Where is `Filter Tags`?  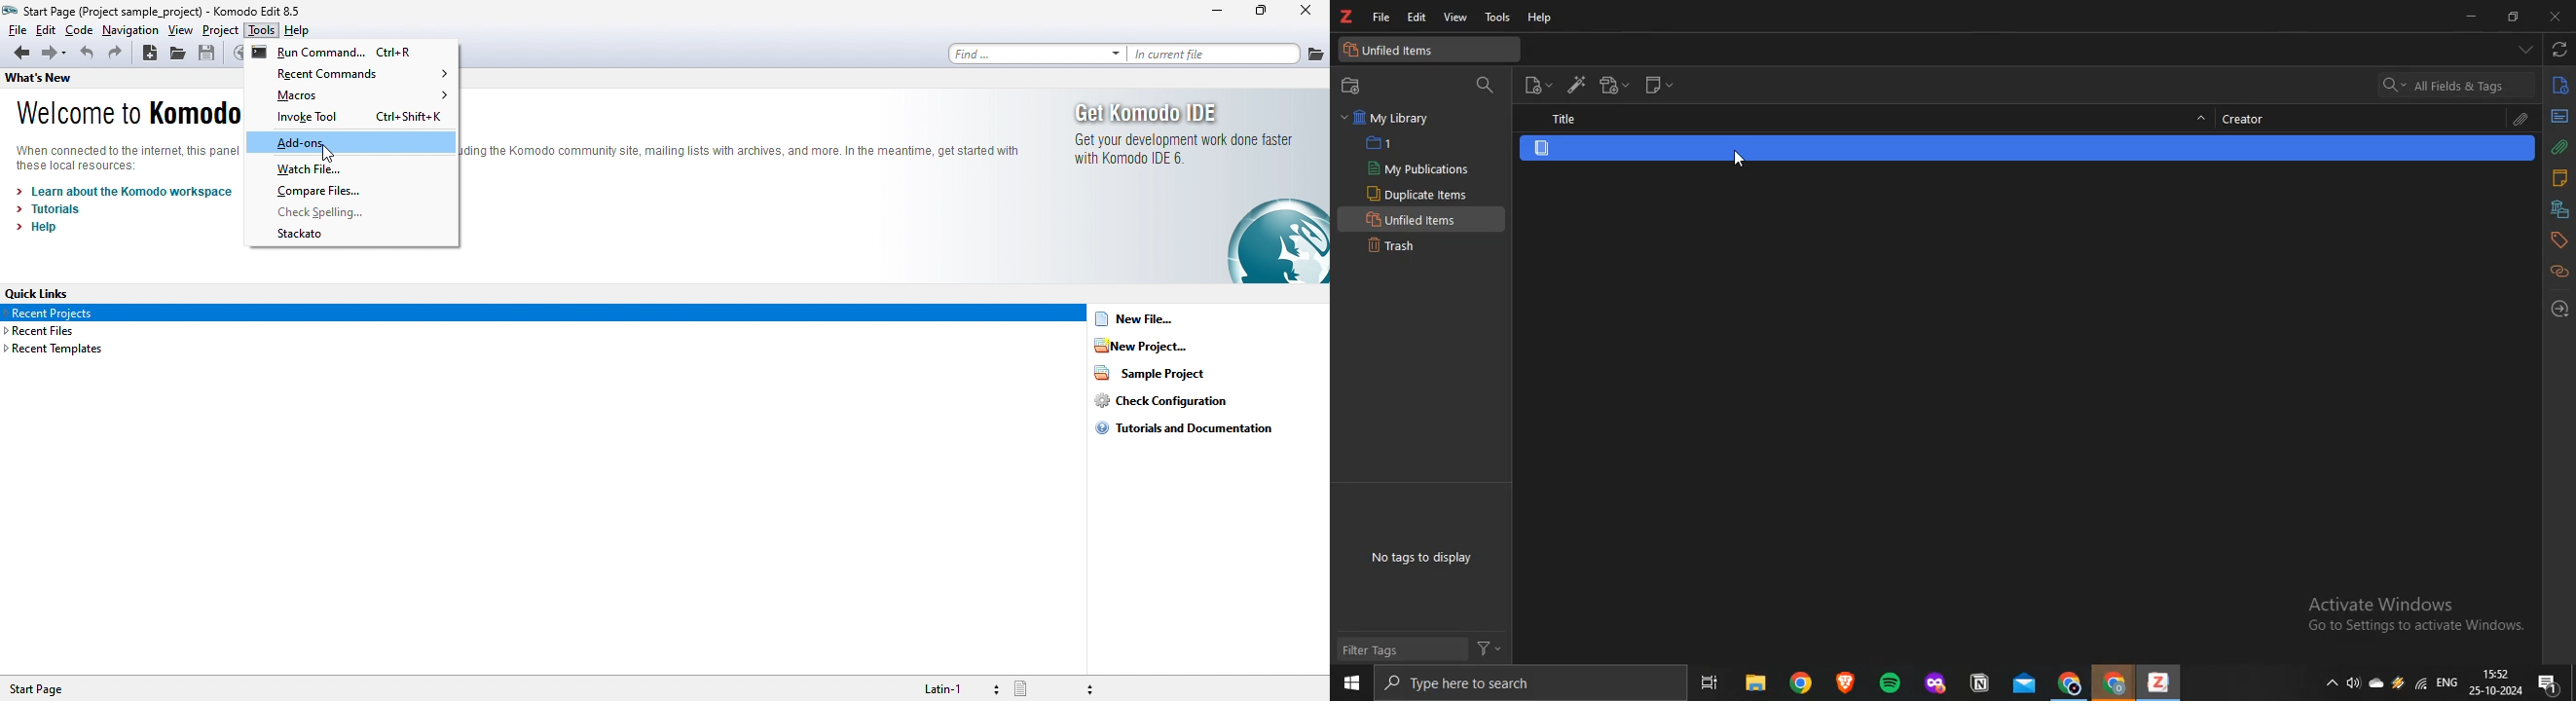
Filter Tags is located at coordinates (1383, 650).